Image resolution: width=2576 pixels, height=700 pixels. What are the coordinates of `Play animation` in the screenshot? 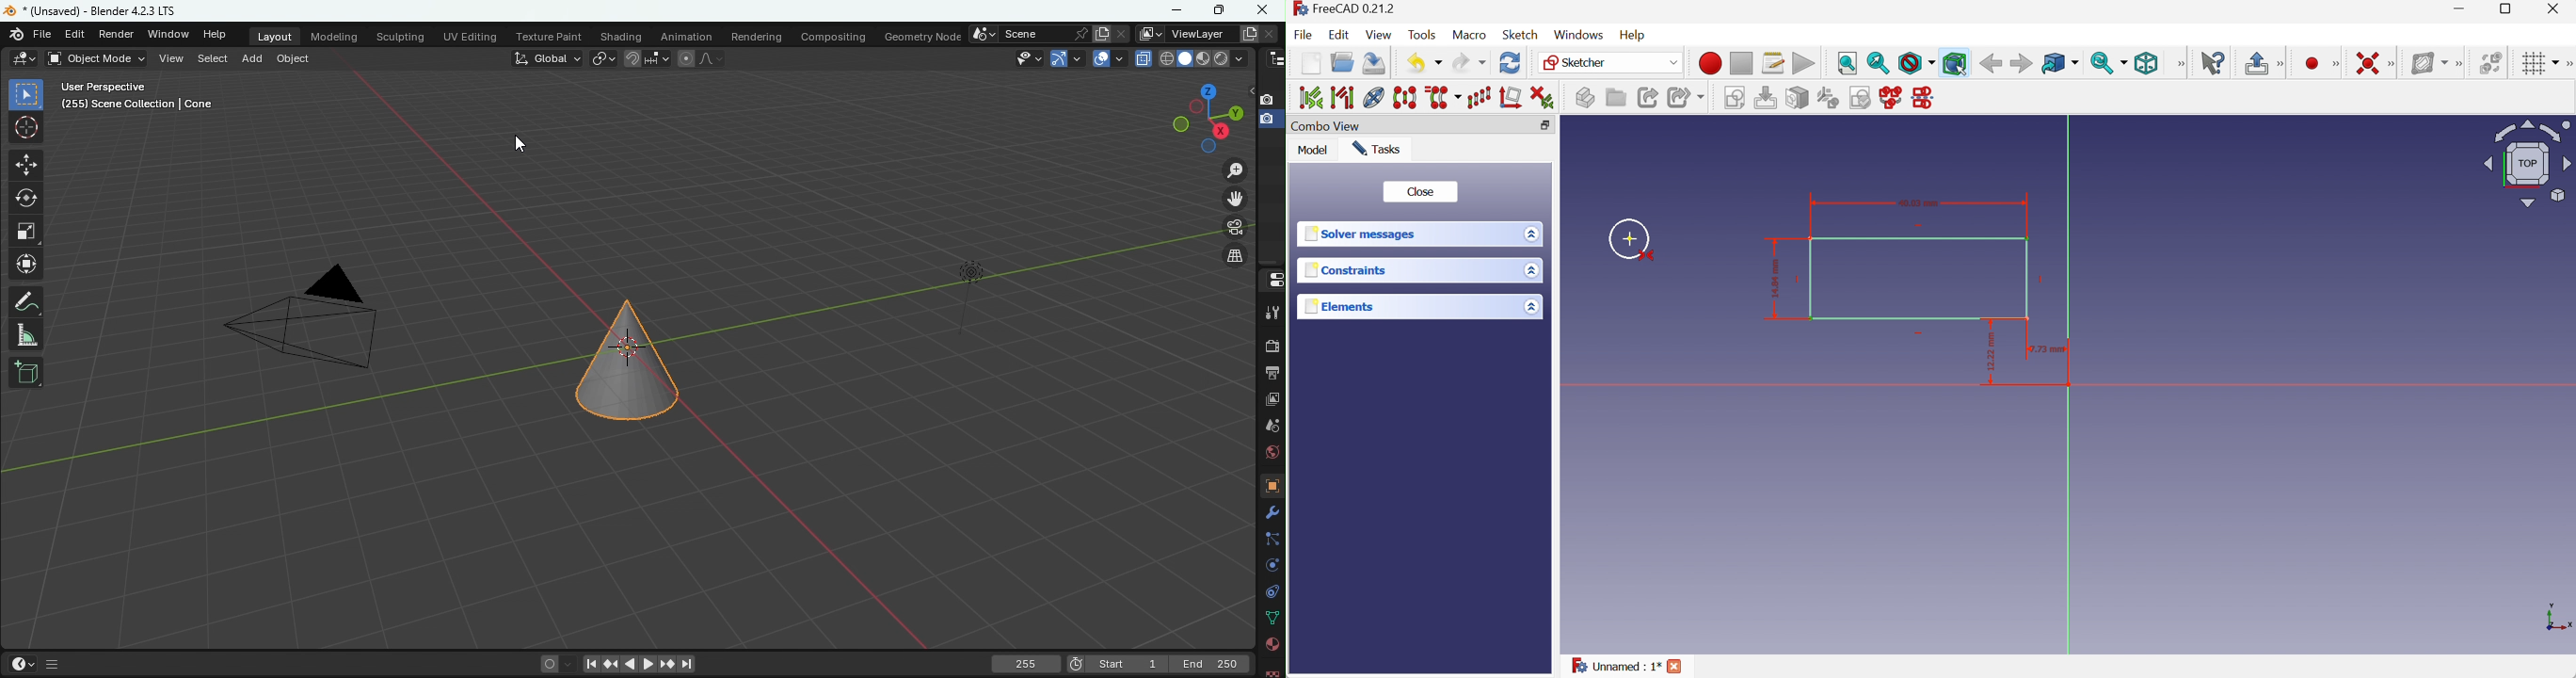 It's located at (646, 662).